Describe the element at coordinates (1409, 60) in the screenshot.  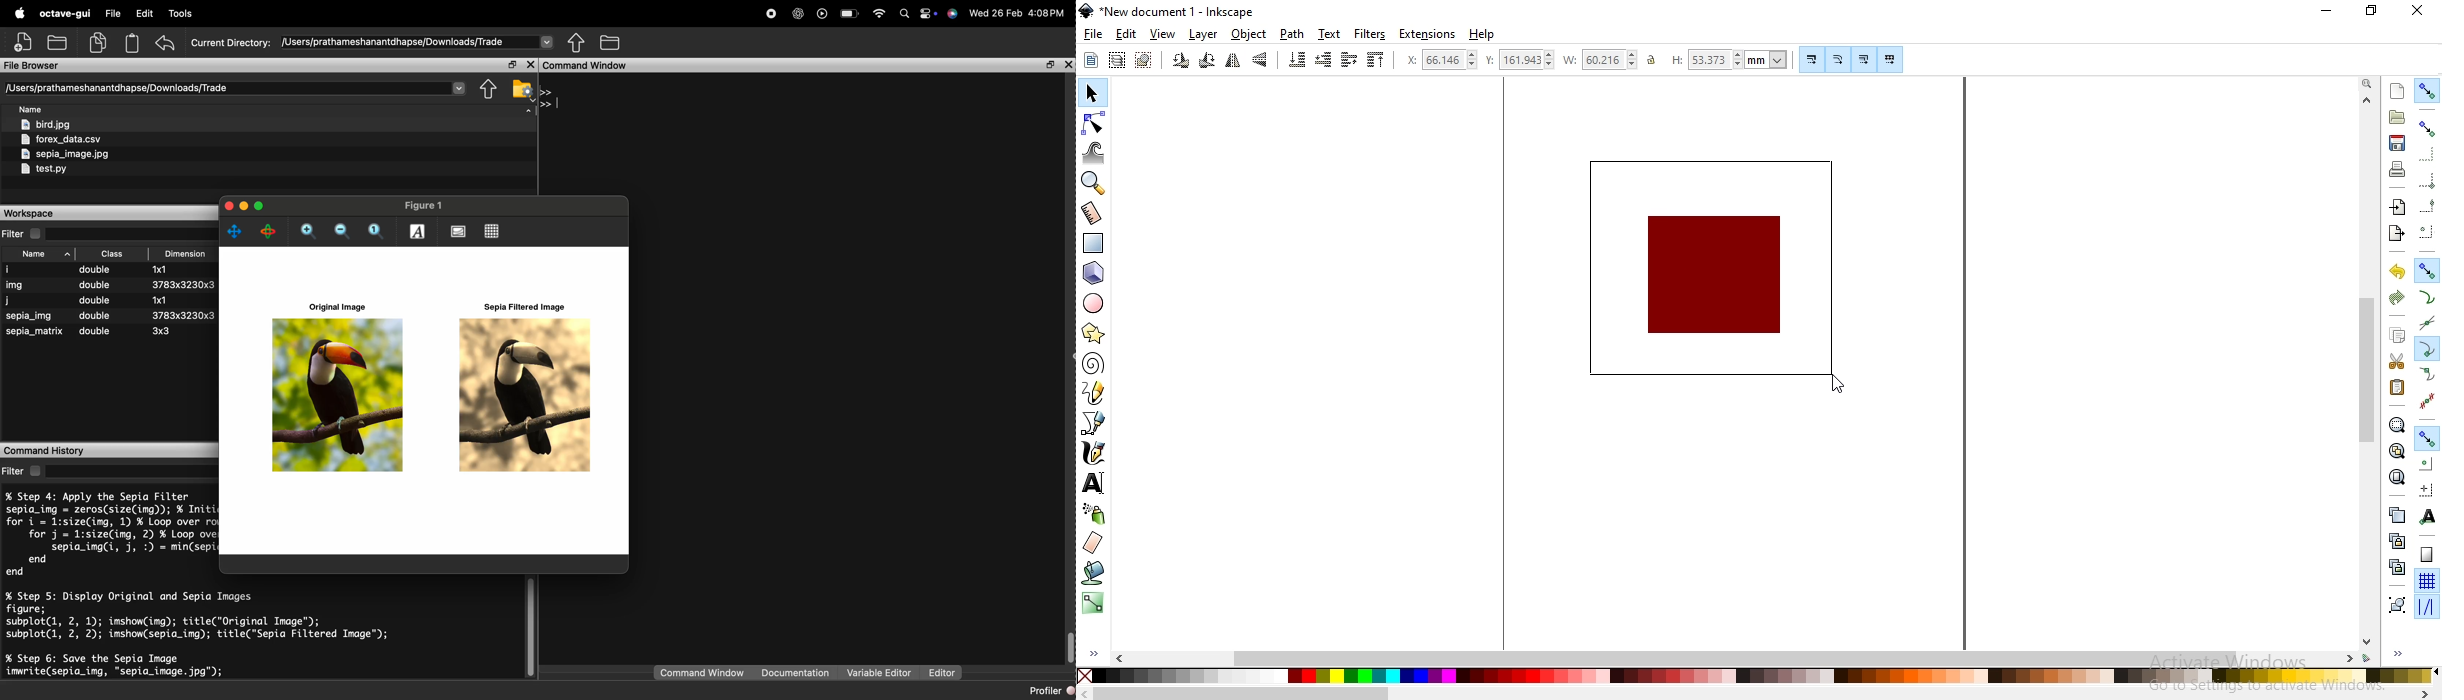
I see `horizontal coordinate of selection` at that location.